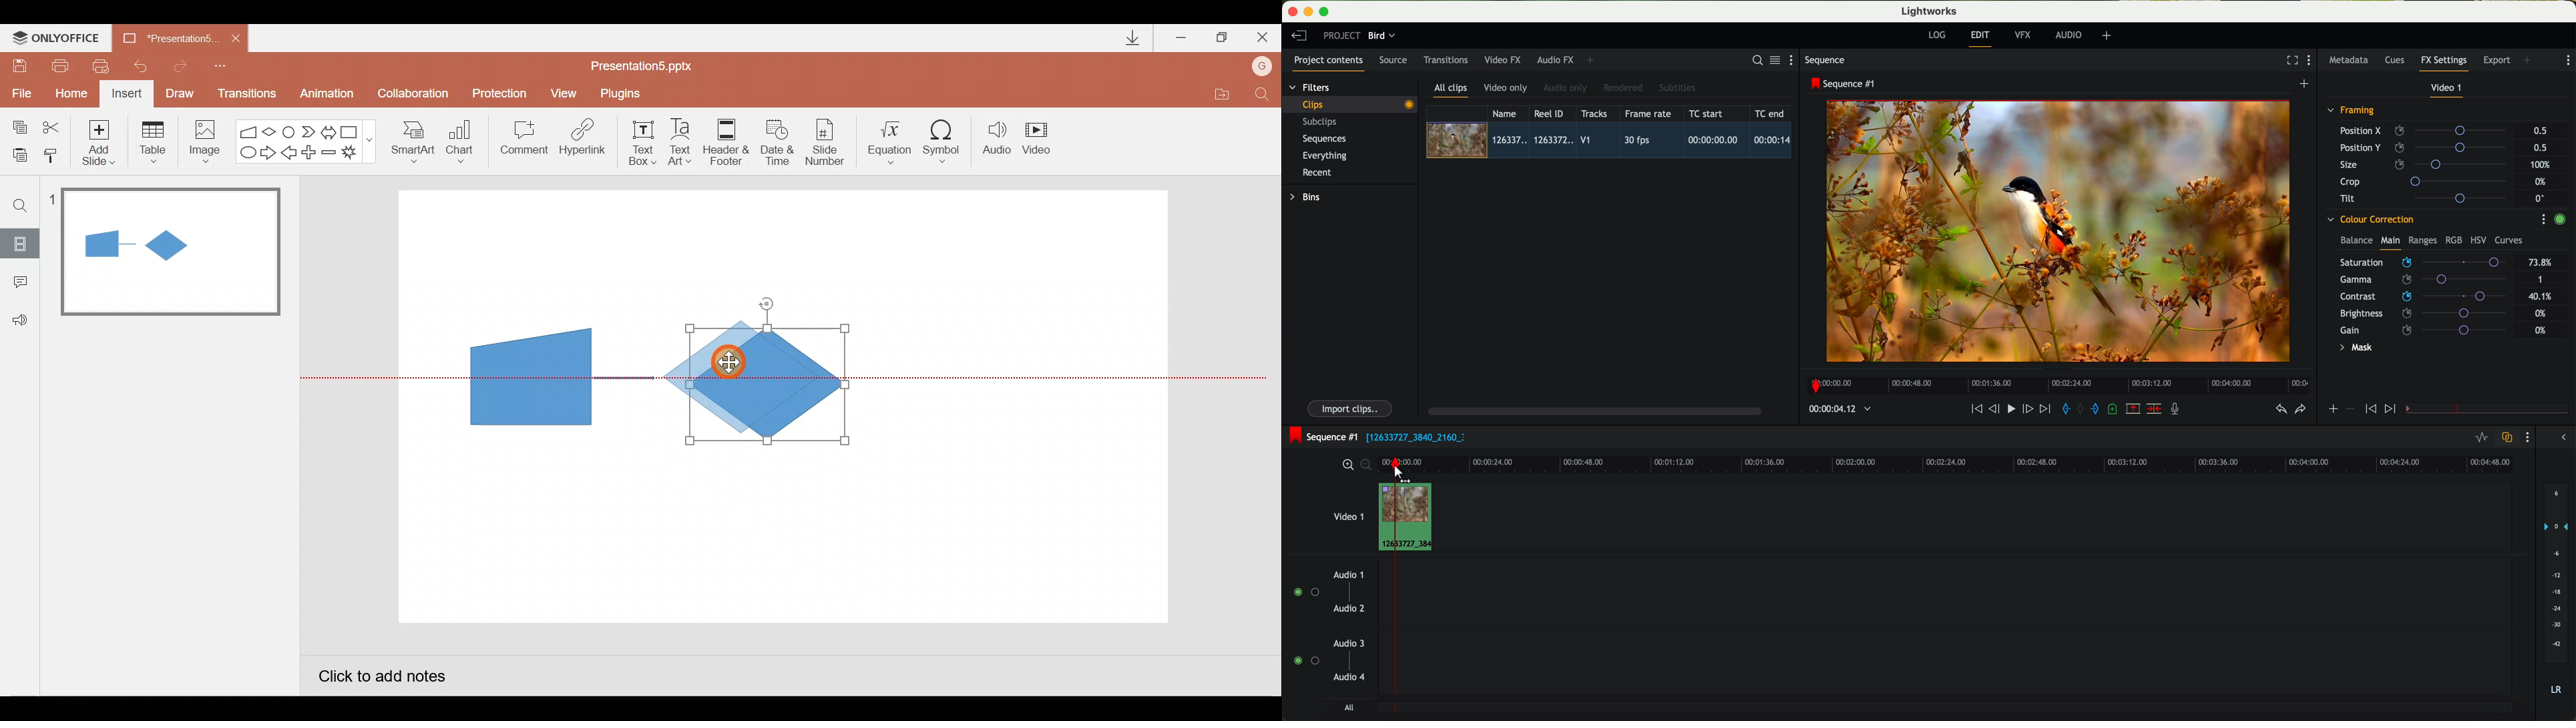 This screenshot has height=728, width=2576. Describe the element at coordinates (1324, 139) in the screenshot. I see `sequences` at that location.